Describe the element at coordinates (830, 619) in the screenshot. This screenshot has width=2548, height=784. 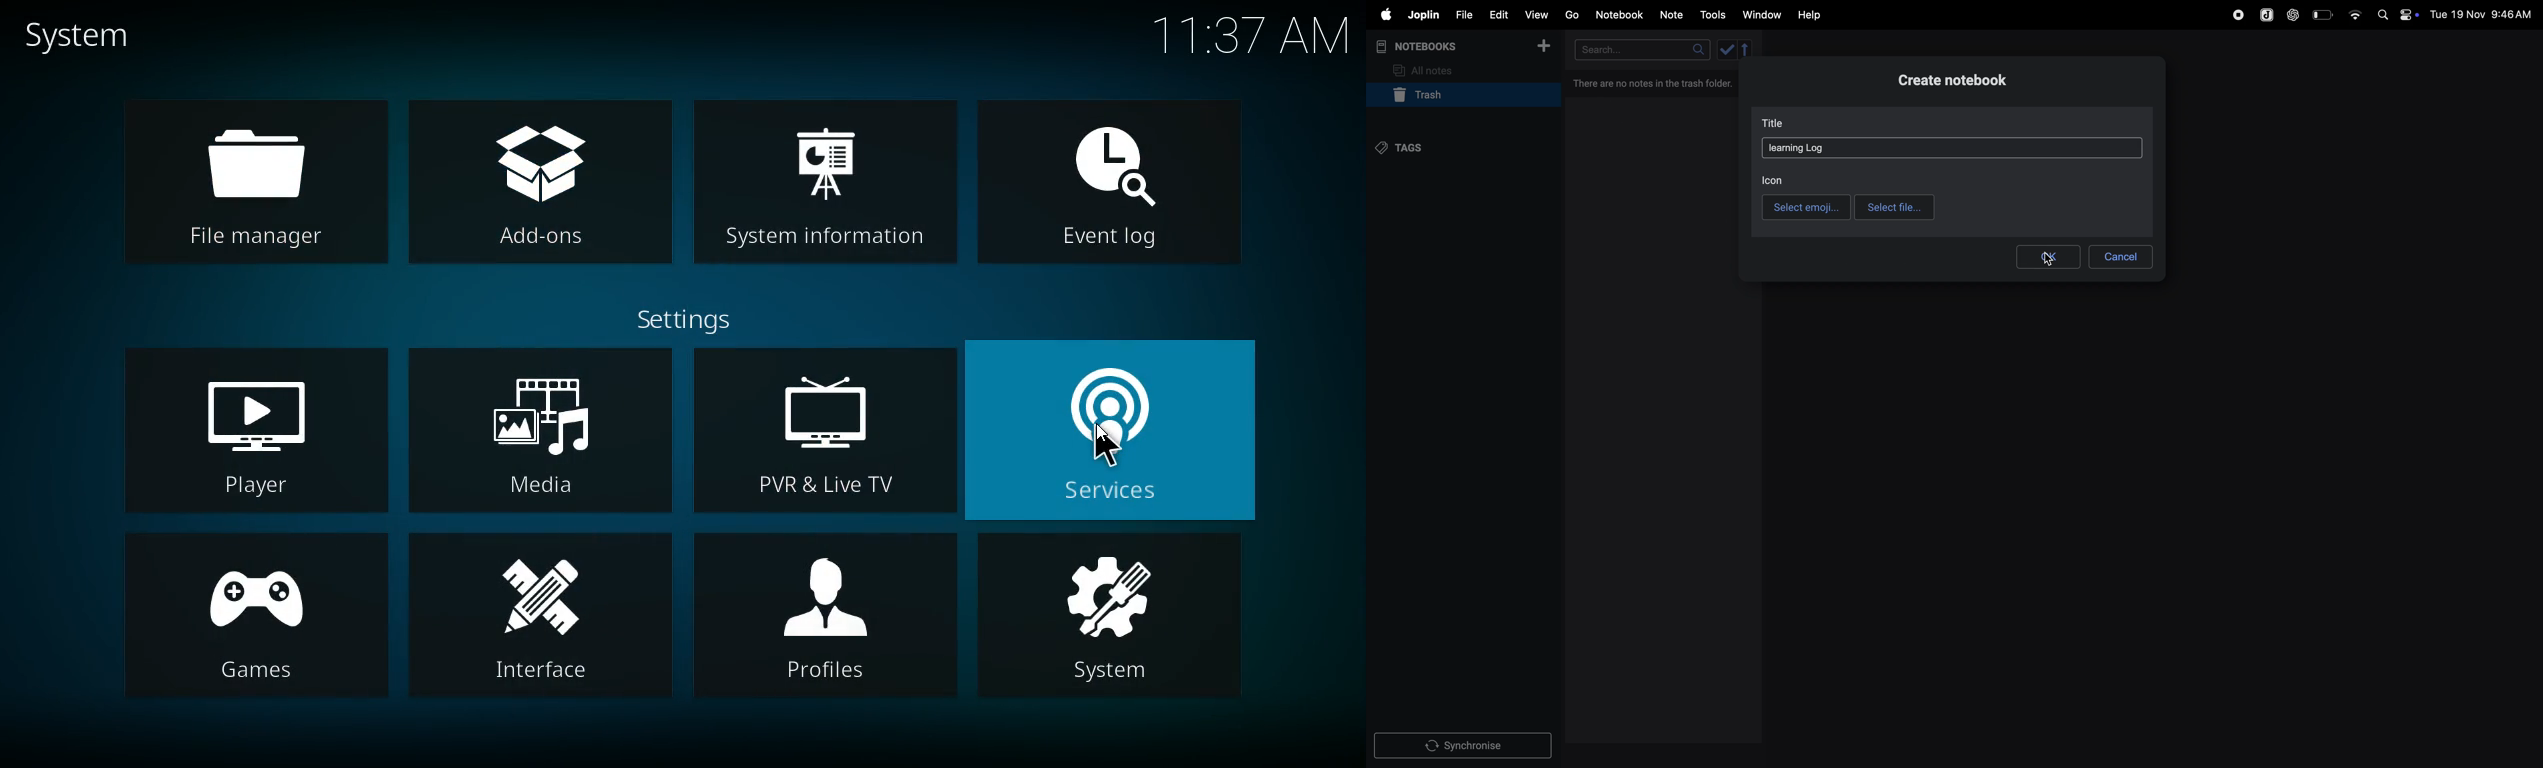
I see `profiles` at that location.